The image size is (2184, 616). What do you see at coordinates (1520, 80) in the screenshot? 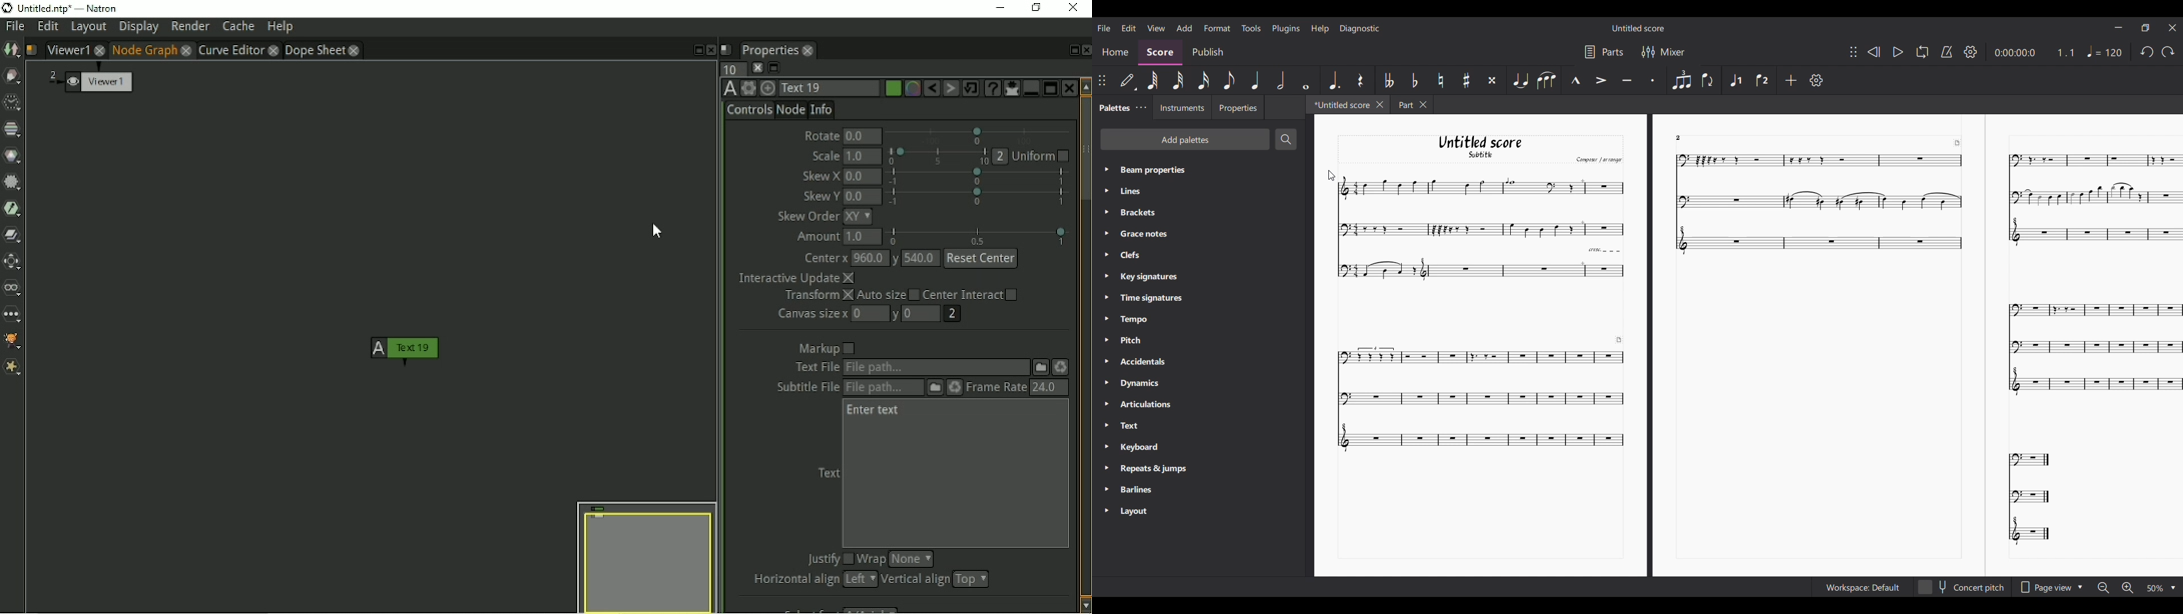
I see `Tie` at bounding box center [1520, 80].